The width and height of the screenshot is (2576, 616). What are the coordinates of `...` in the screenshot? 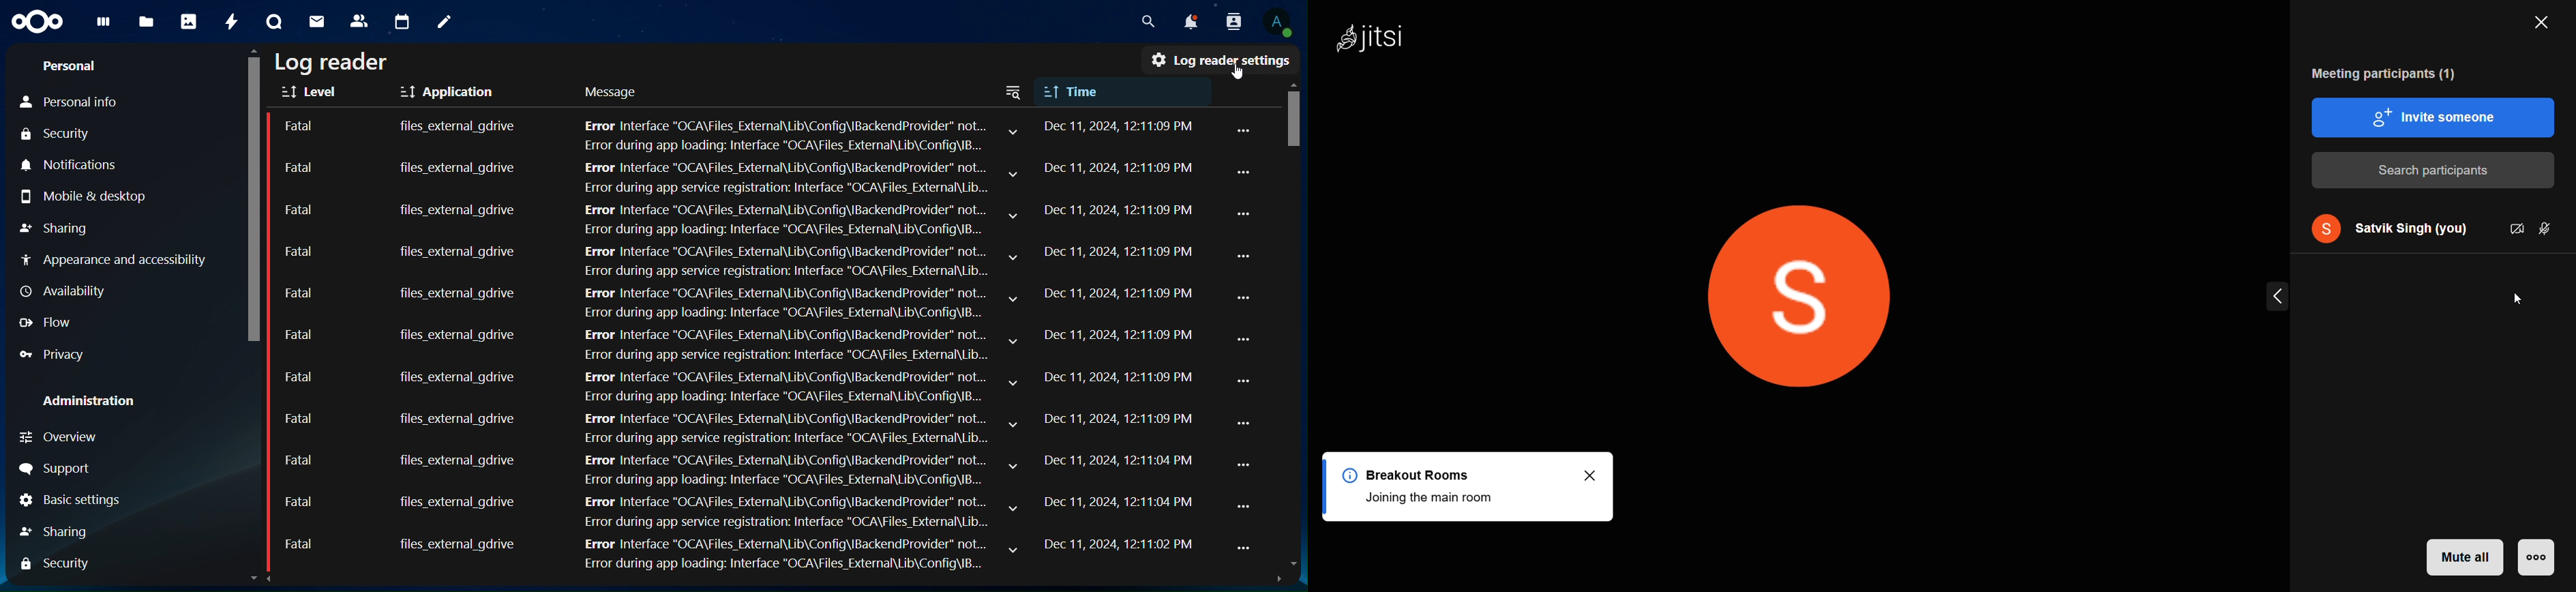 It's located at (1246, 550).